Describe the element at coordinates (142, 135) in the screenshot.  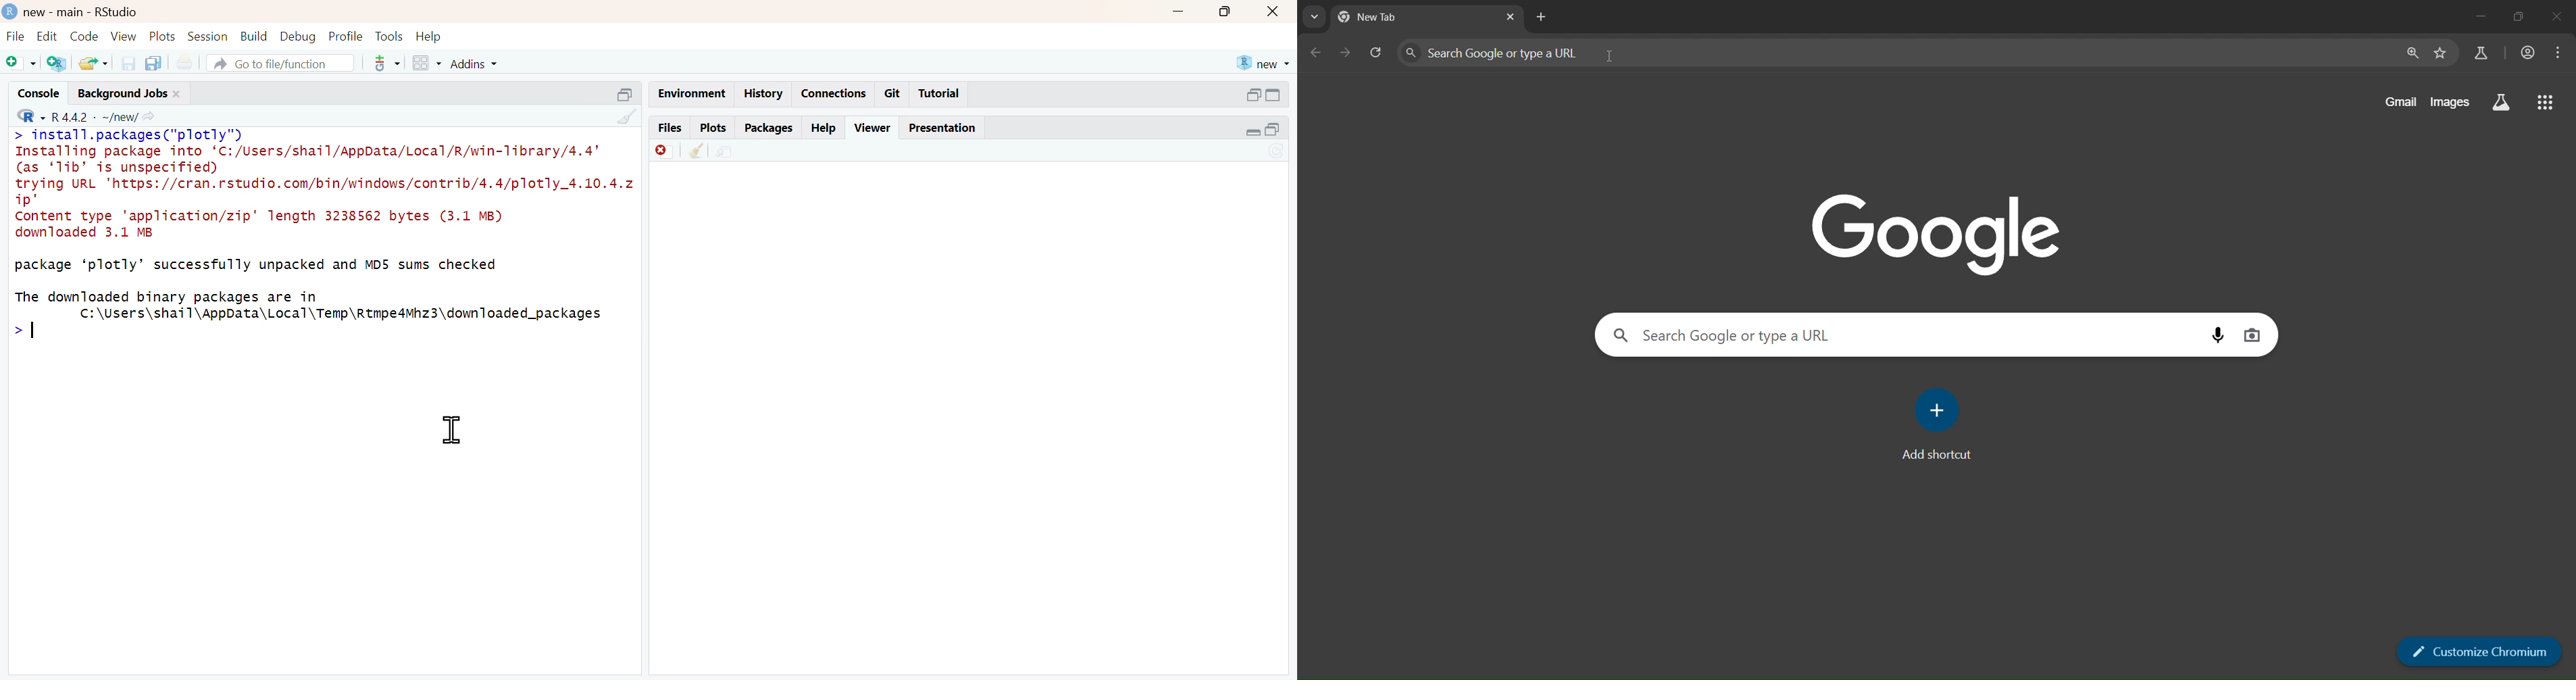
I see `install.packages("plotly")` at that location.